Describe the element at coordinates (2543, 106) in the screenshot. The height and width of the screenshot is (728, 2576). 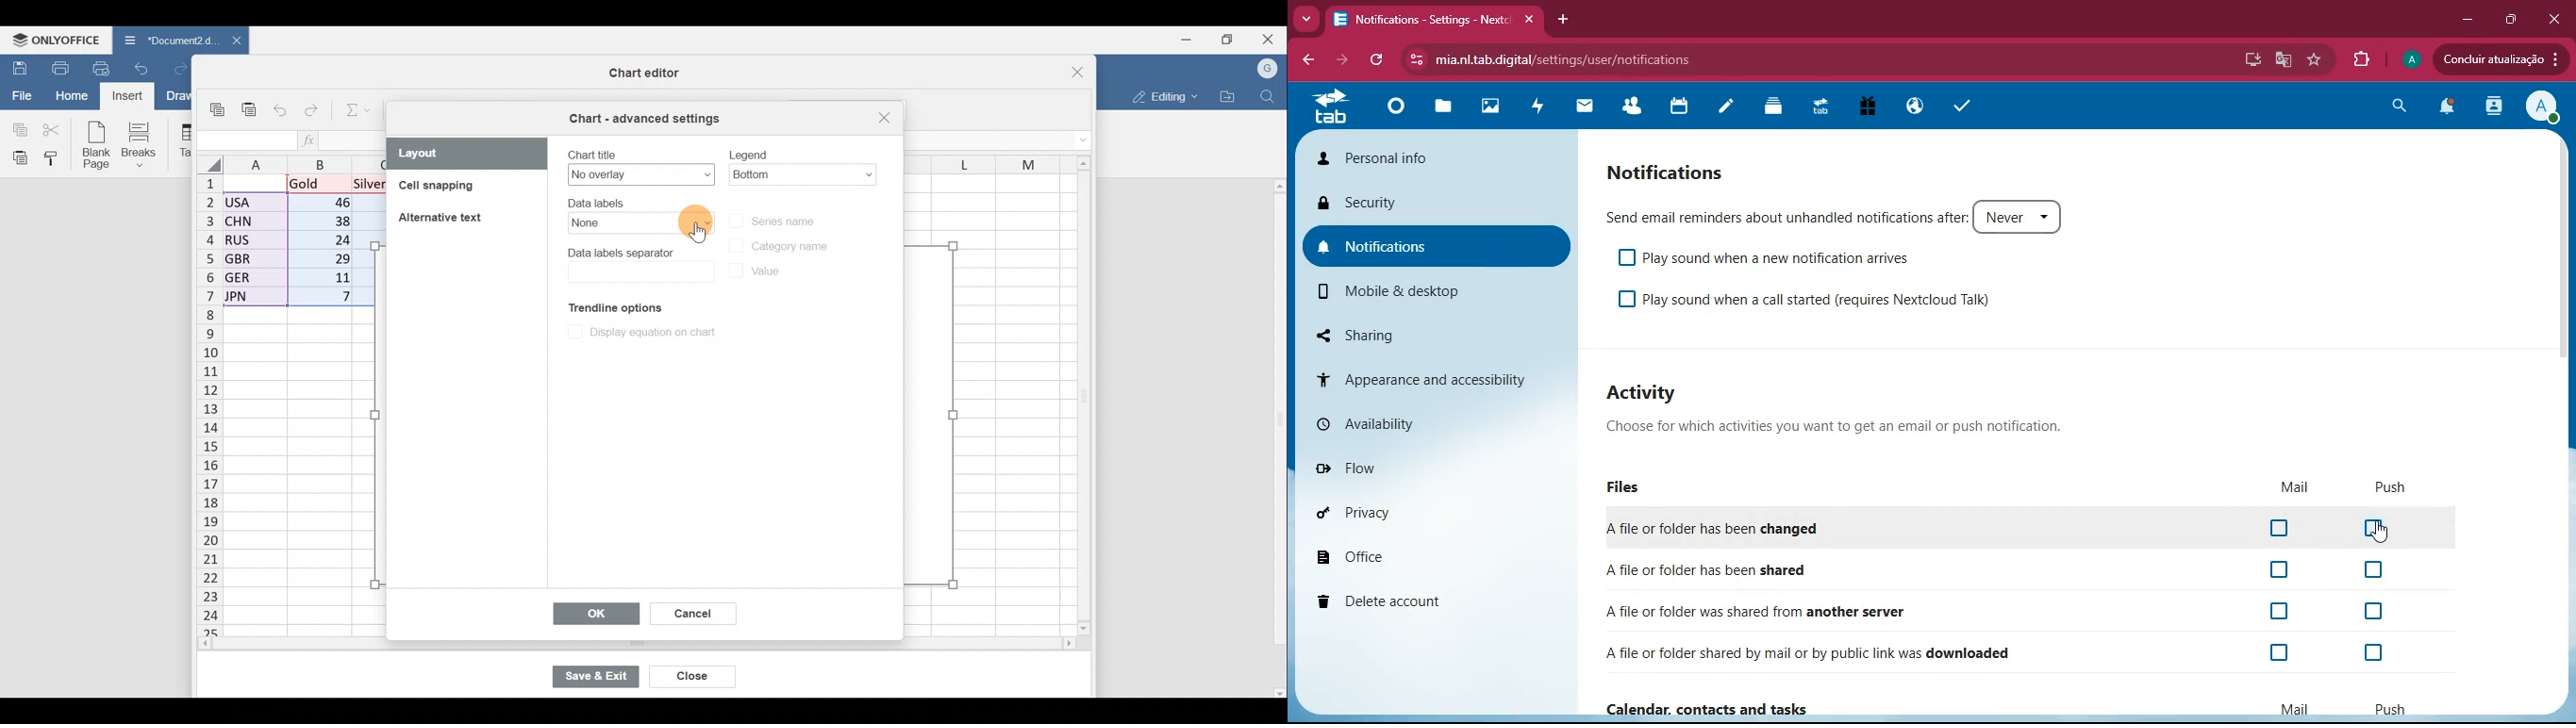
I see `profile` at that location.